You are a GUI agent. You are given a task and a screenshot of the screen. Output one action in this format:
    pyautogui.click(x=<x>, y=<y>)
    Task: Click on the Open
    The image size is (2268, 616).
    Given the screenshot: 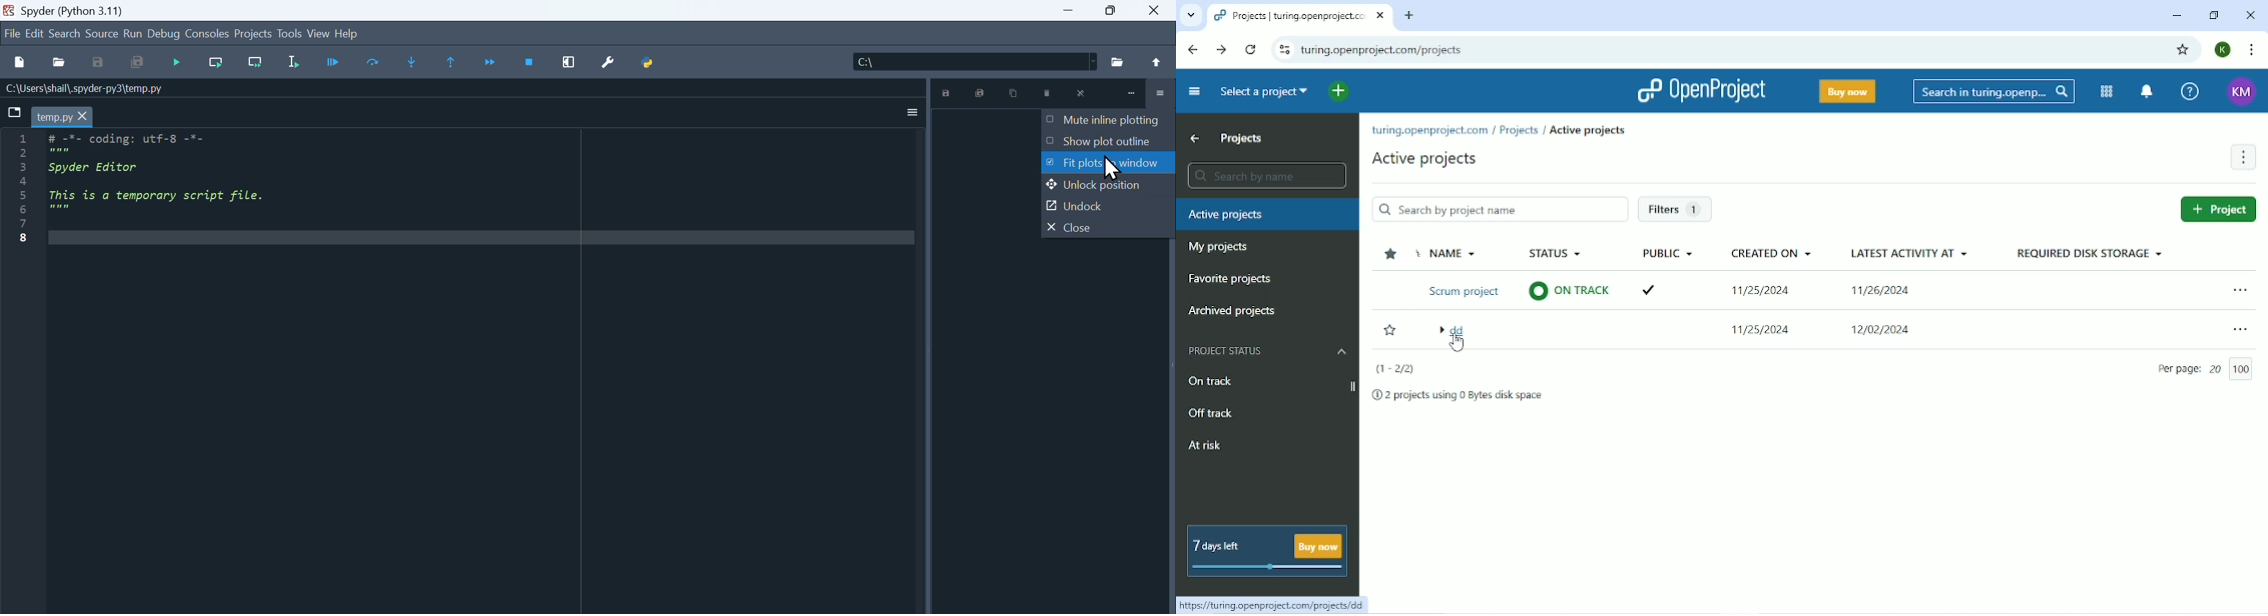 What is the action you would take?
    pyautogui.click(x=59, y=63)
    